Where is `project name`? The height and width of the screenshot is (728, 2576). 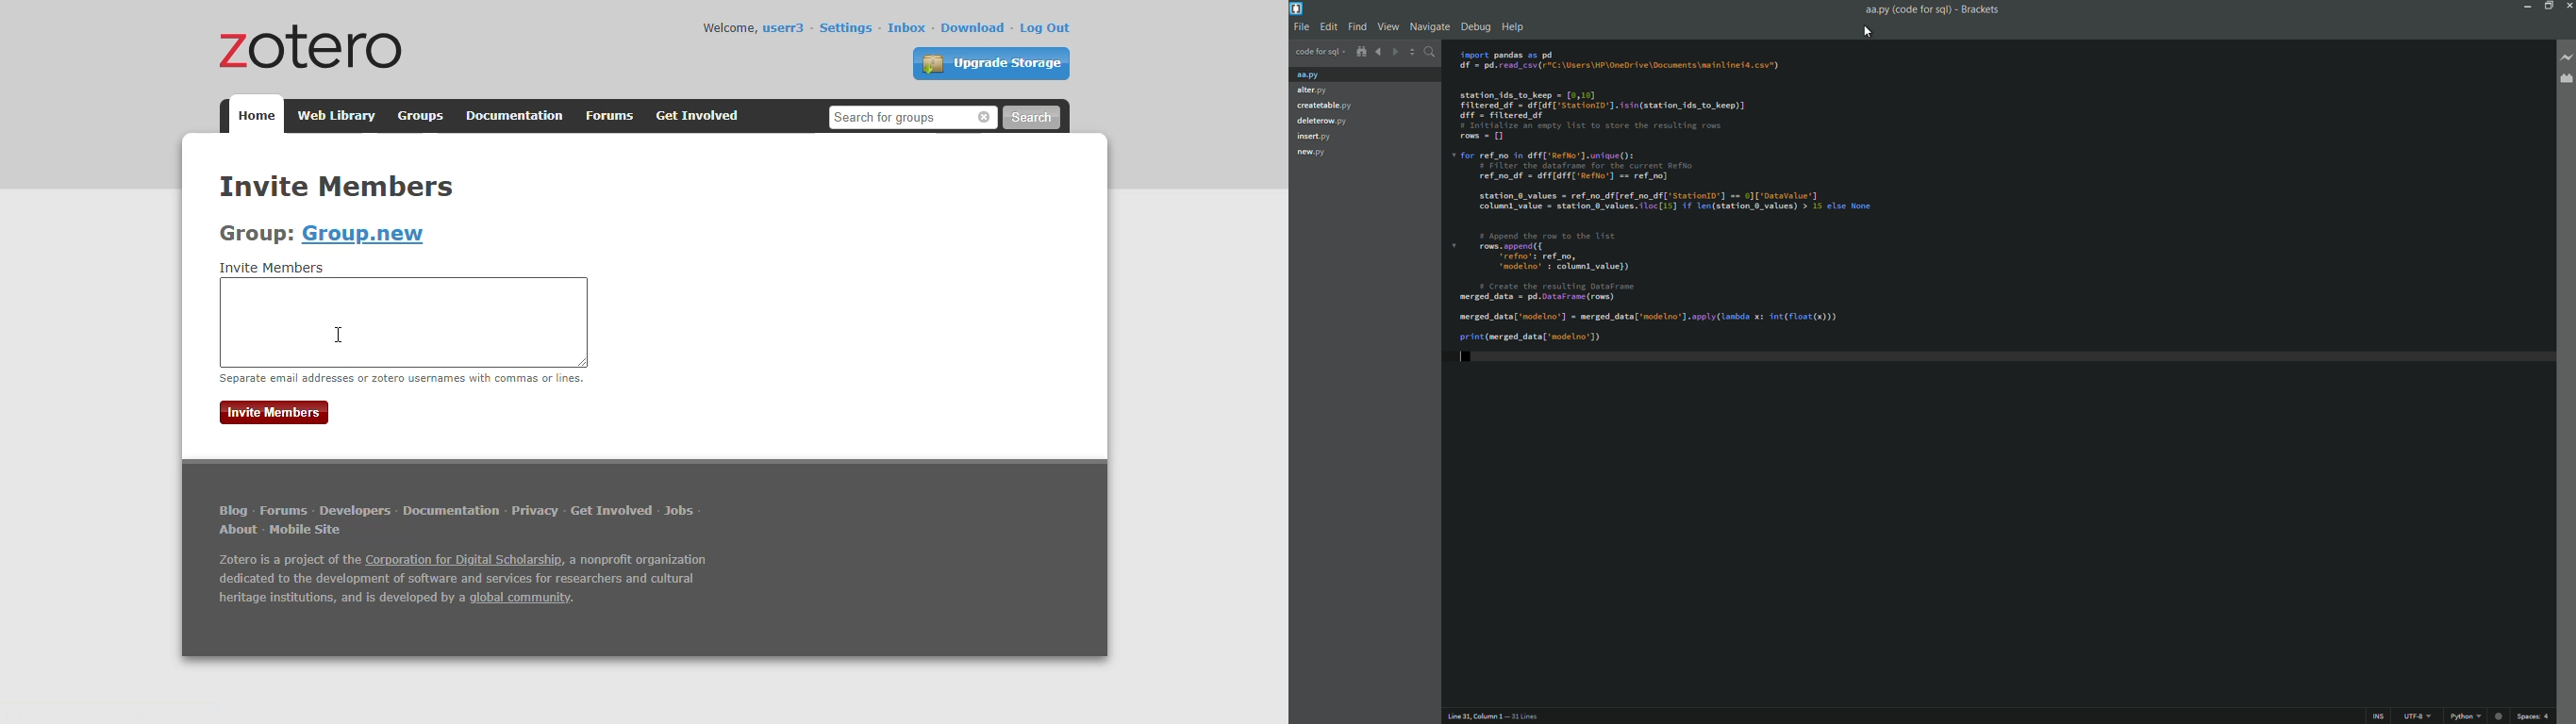 project name is located at coordinates (1317, 52).